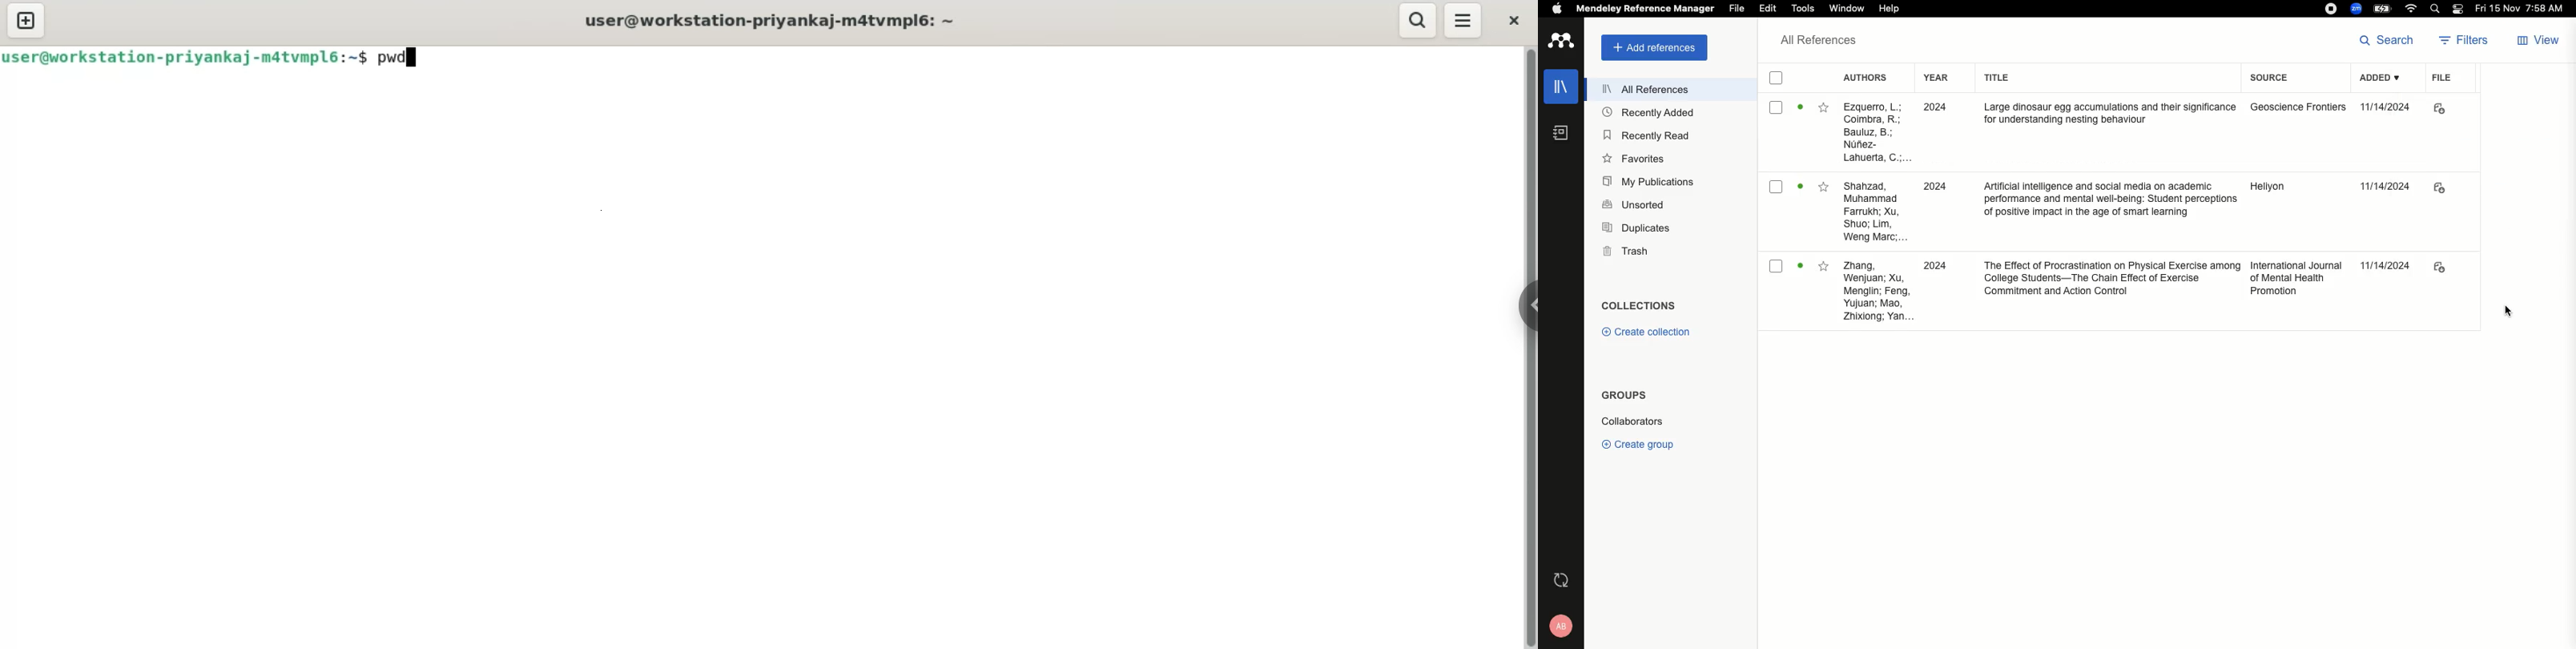  I want to click on 2024, so click(1932, 109).